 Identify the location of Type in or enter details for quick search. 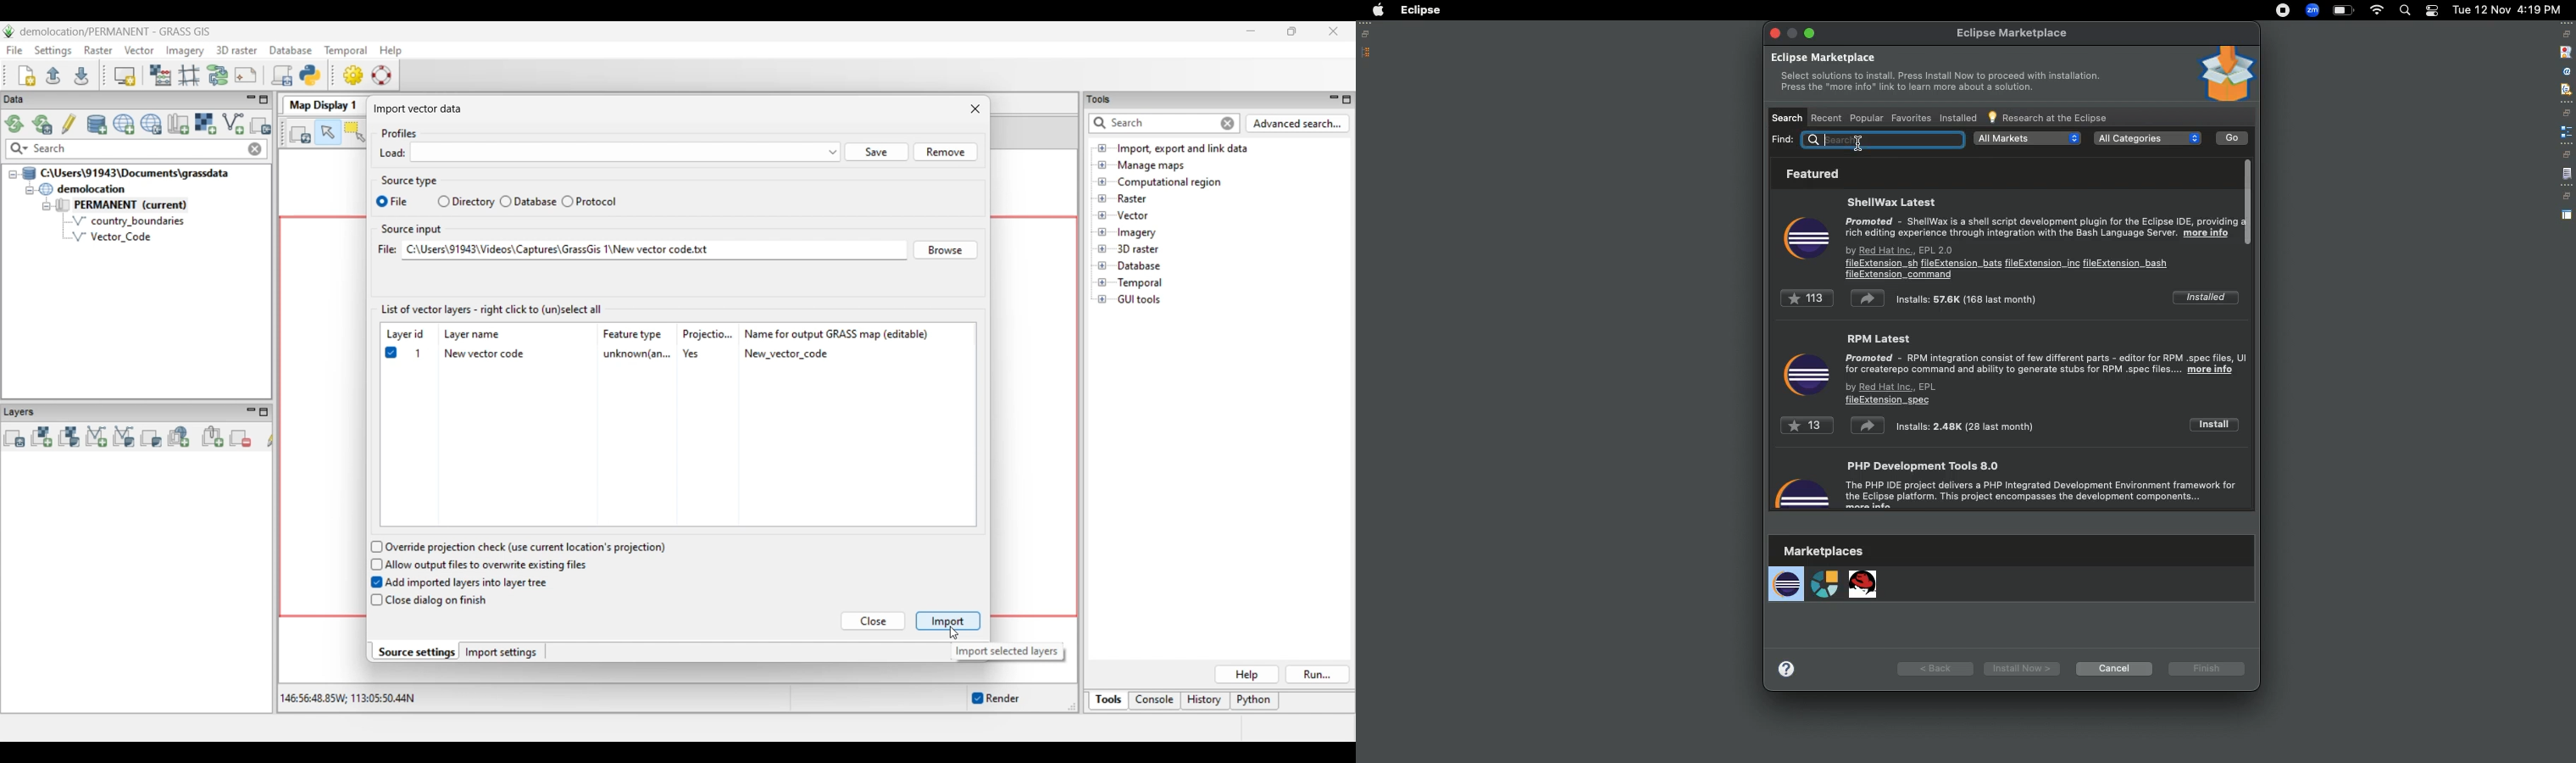
(1152, 123).